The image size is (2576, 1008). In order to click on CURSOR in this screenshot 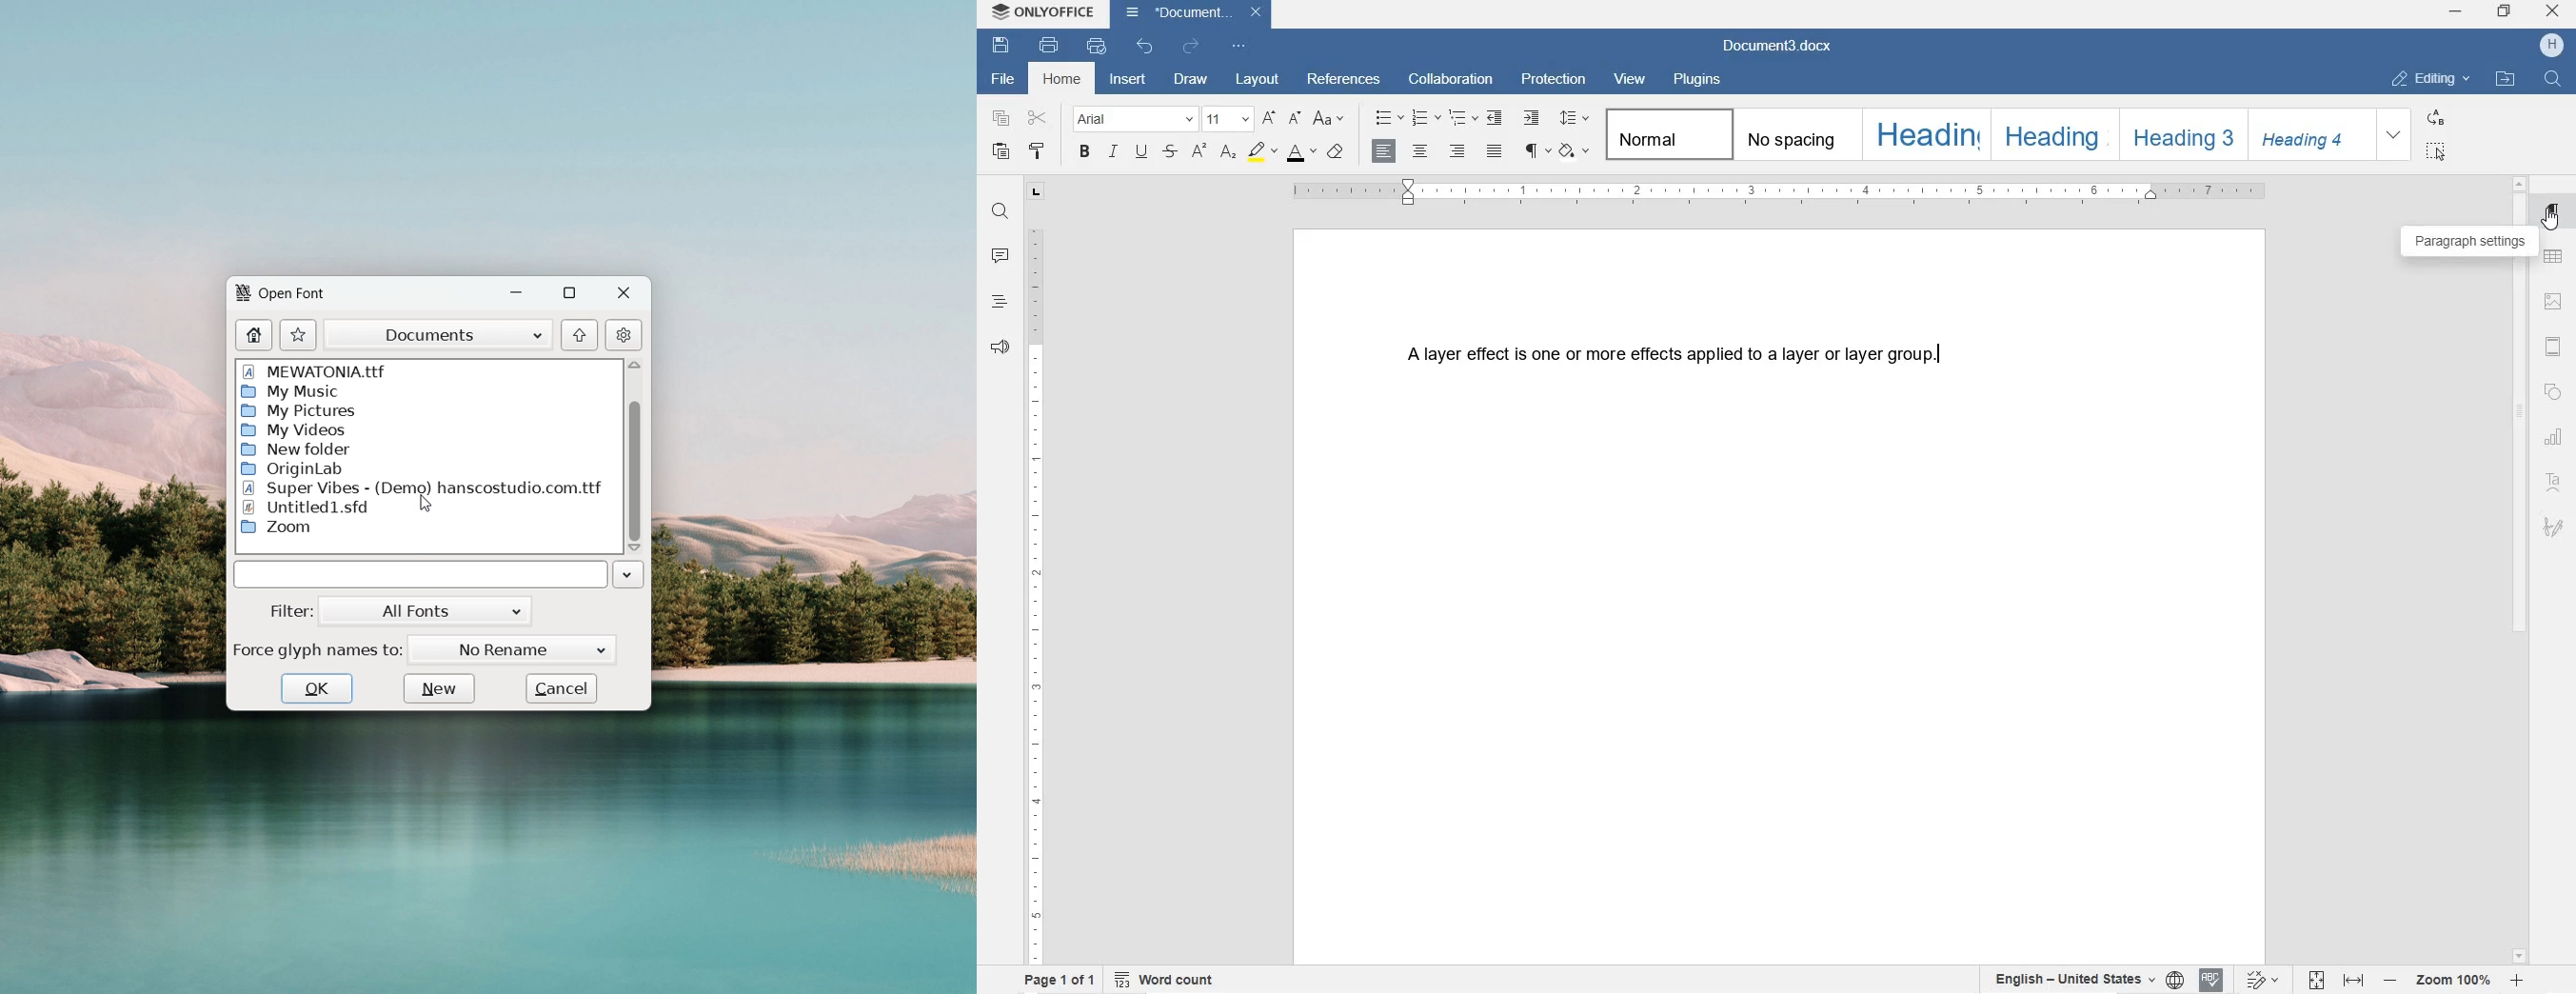, I will do `click(2553, 228)`.